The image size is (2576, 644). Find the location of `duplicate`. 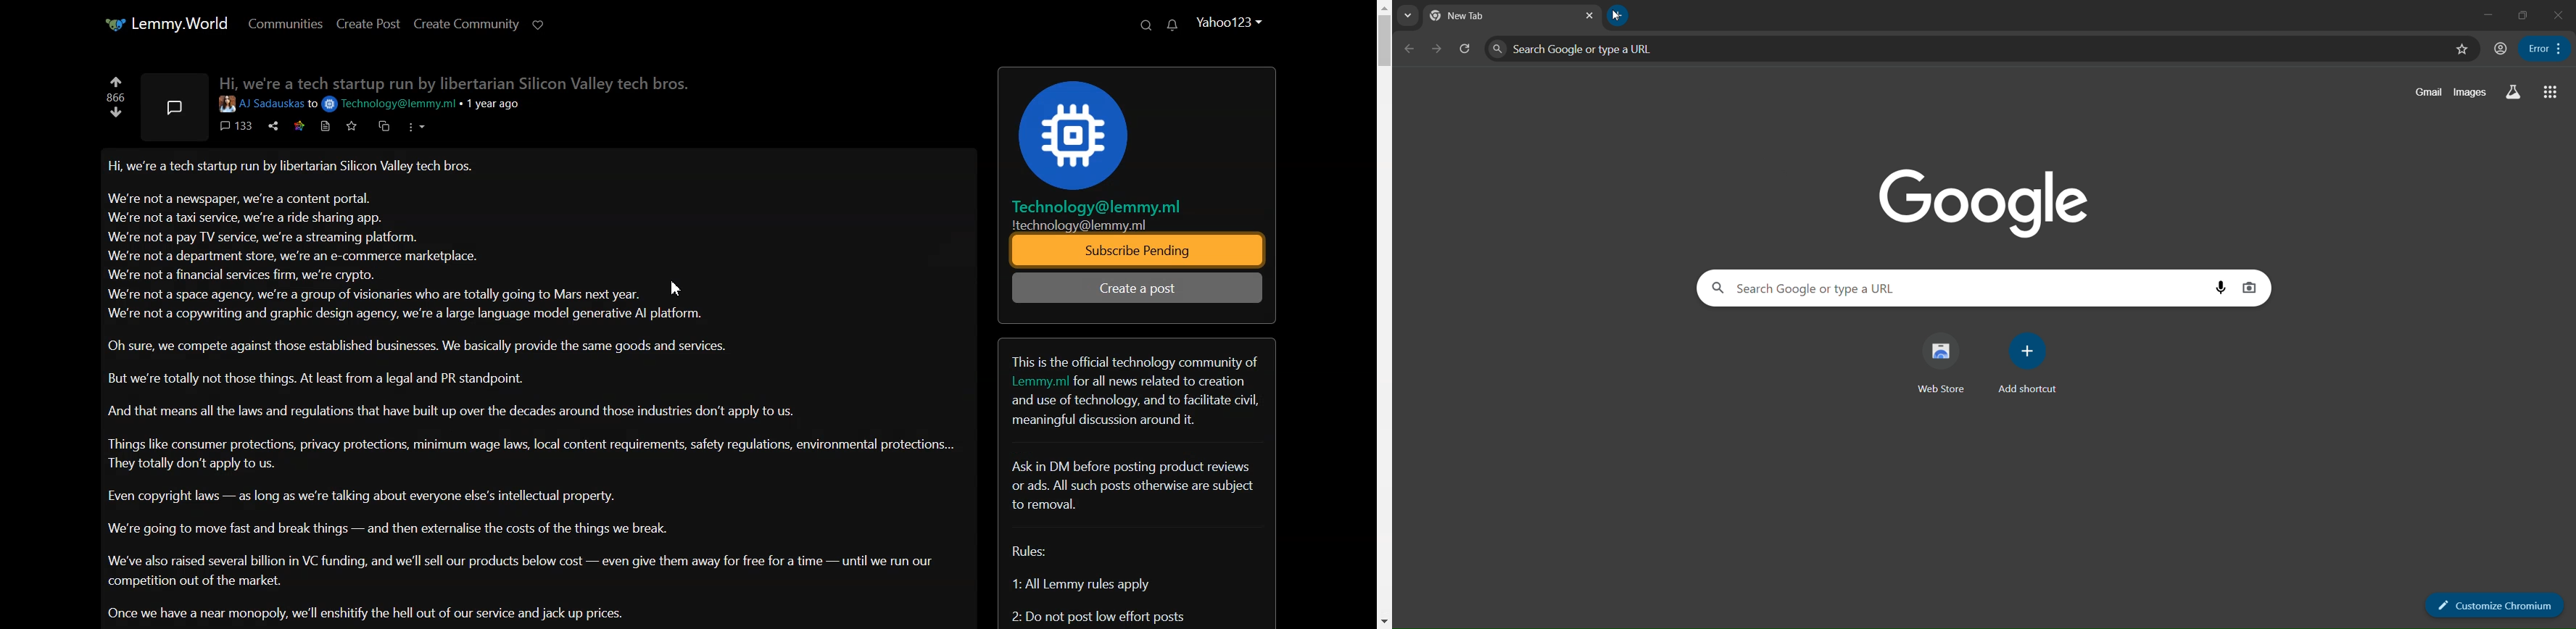

duplicate is located at coordinates (383, 127).